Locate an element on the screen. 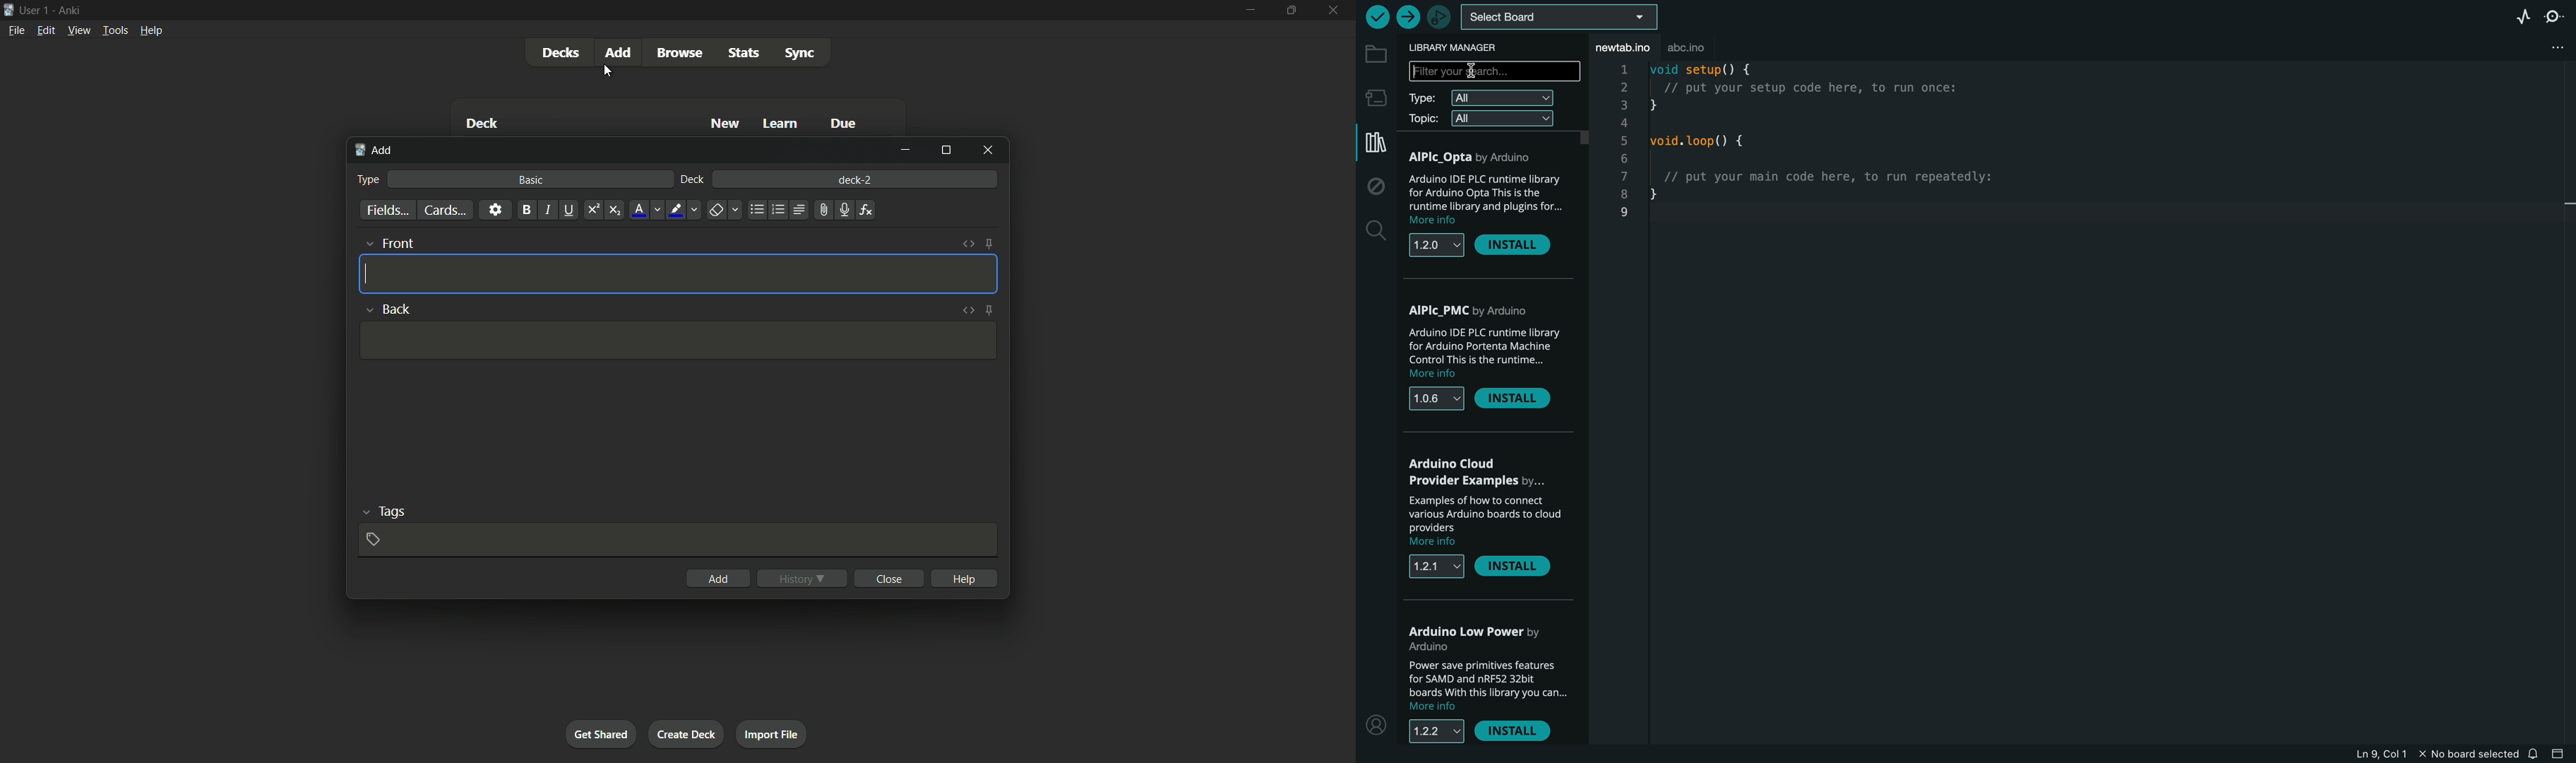  type is located at coordinates (369, 180).